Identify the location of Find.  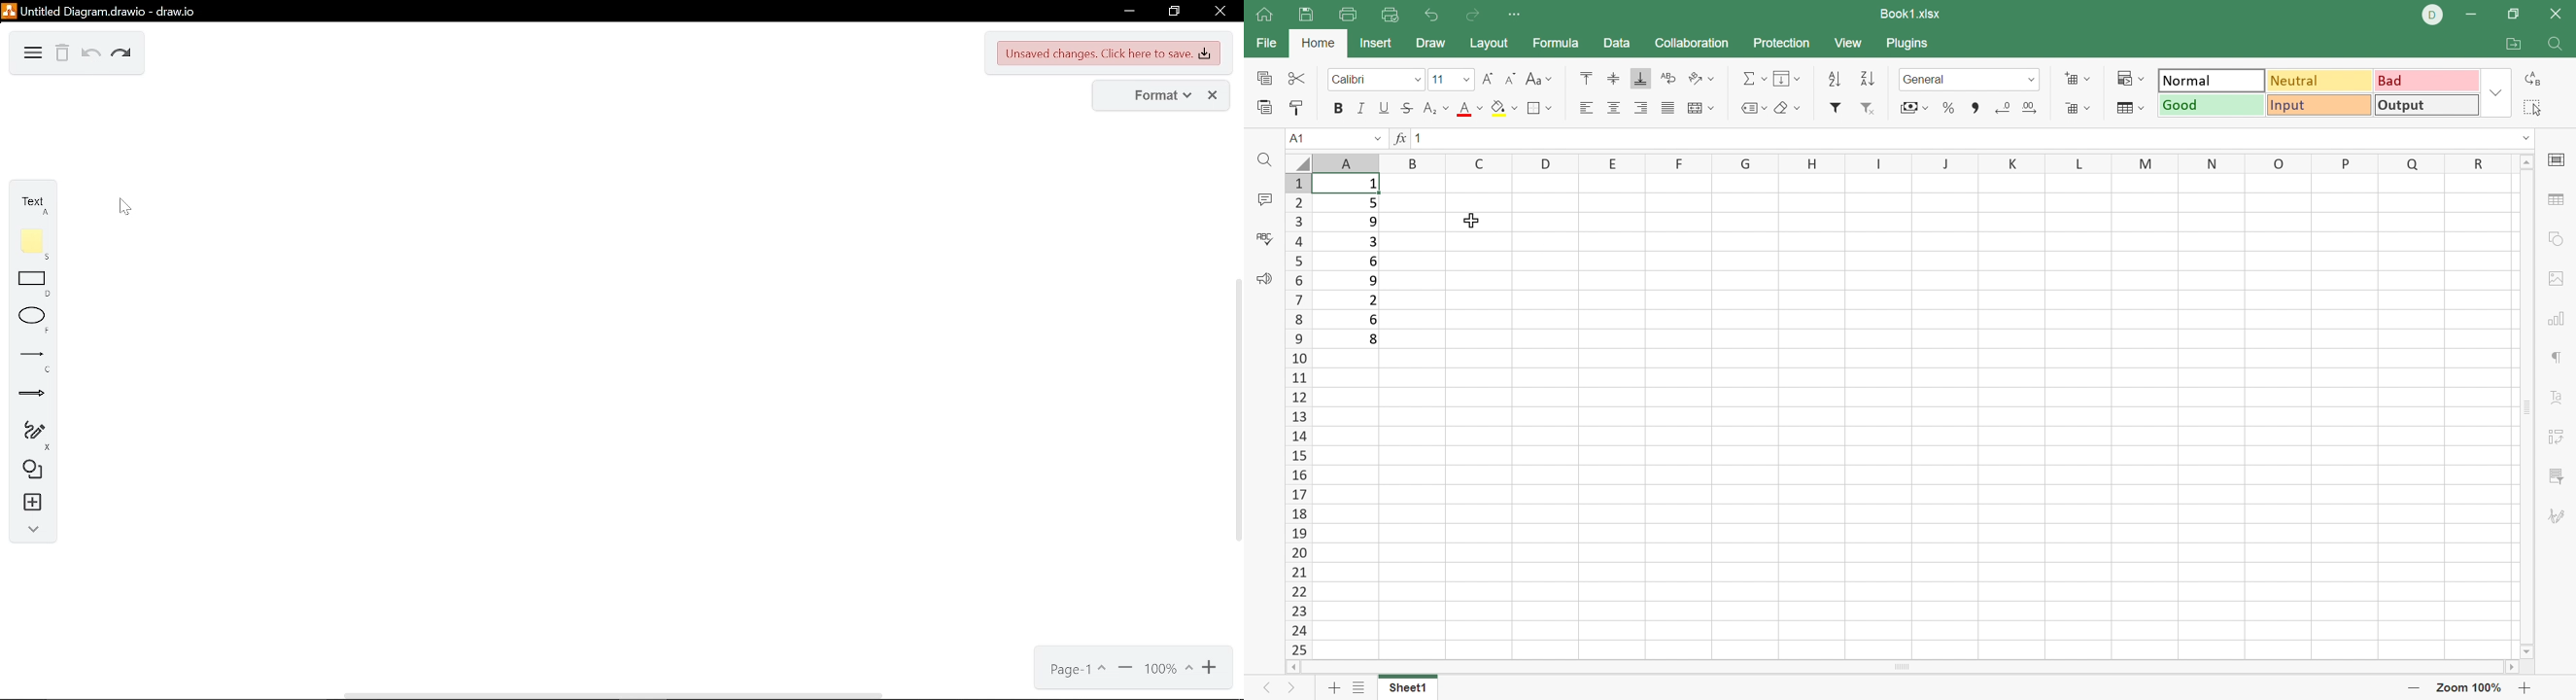
(2558, 46).